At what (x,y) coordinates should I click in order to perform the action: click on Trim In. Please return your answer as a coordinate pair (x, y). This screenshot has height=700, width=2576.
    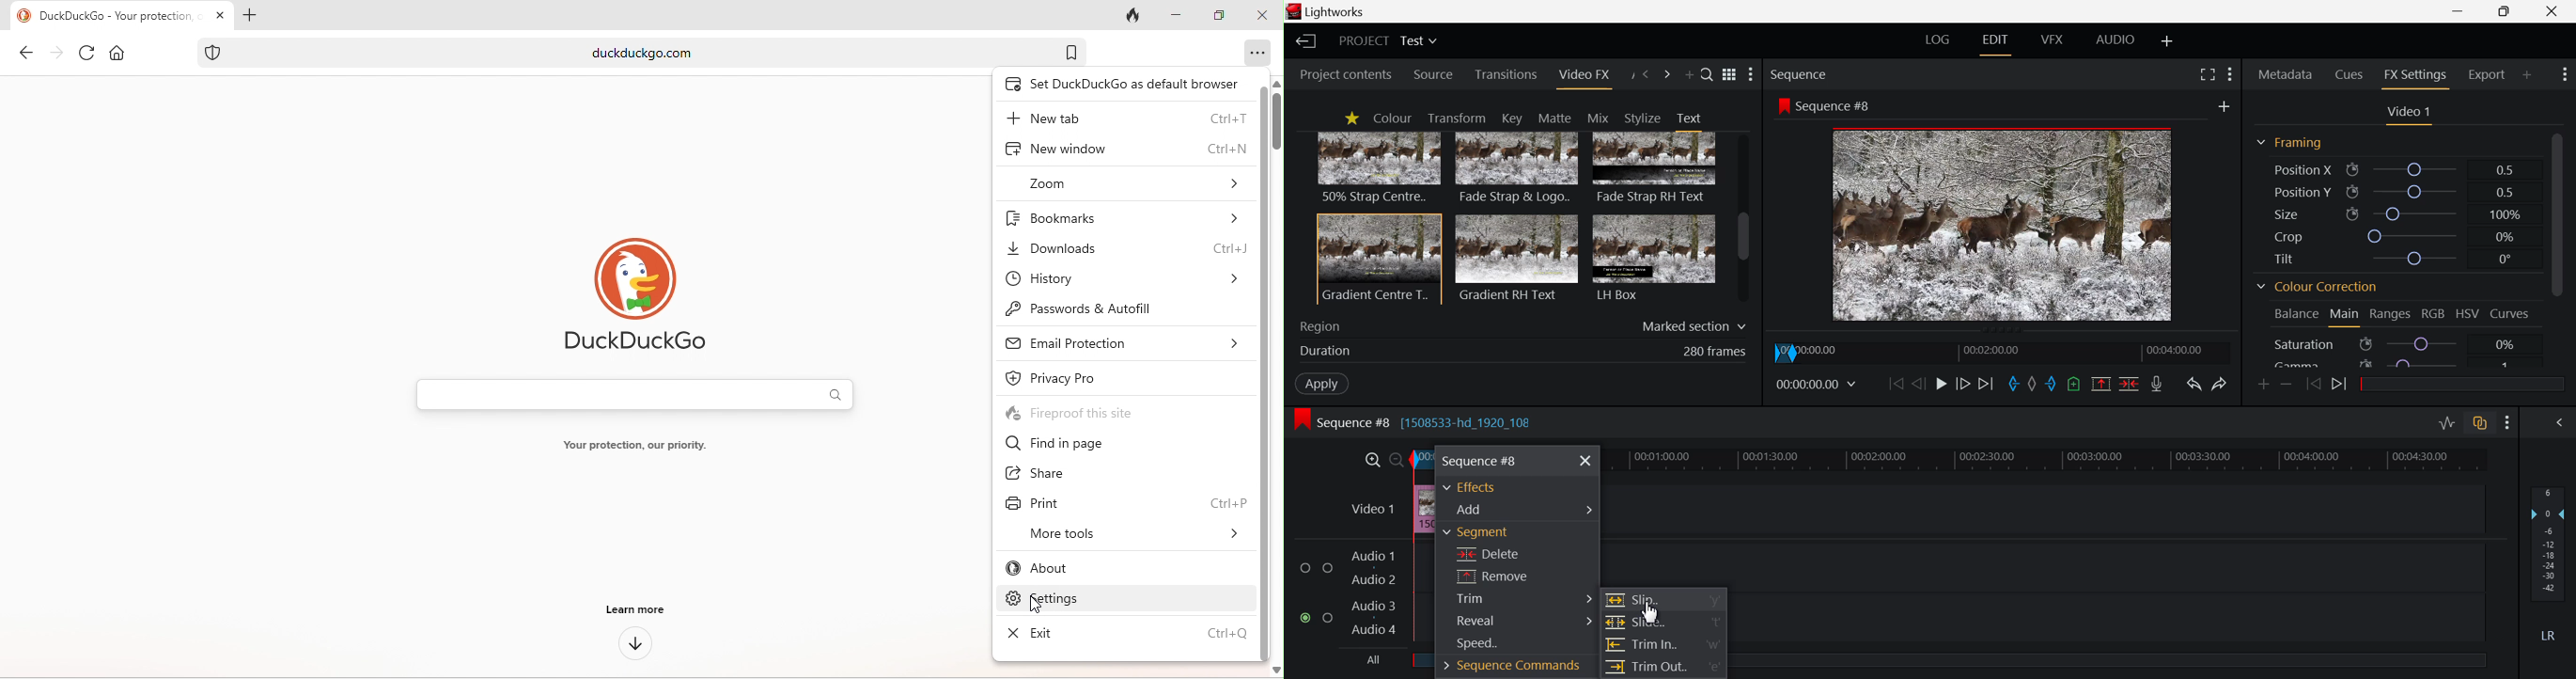
    Looking at the image, I should click on (1664, 645).